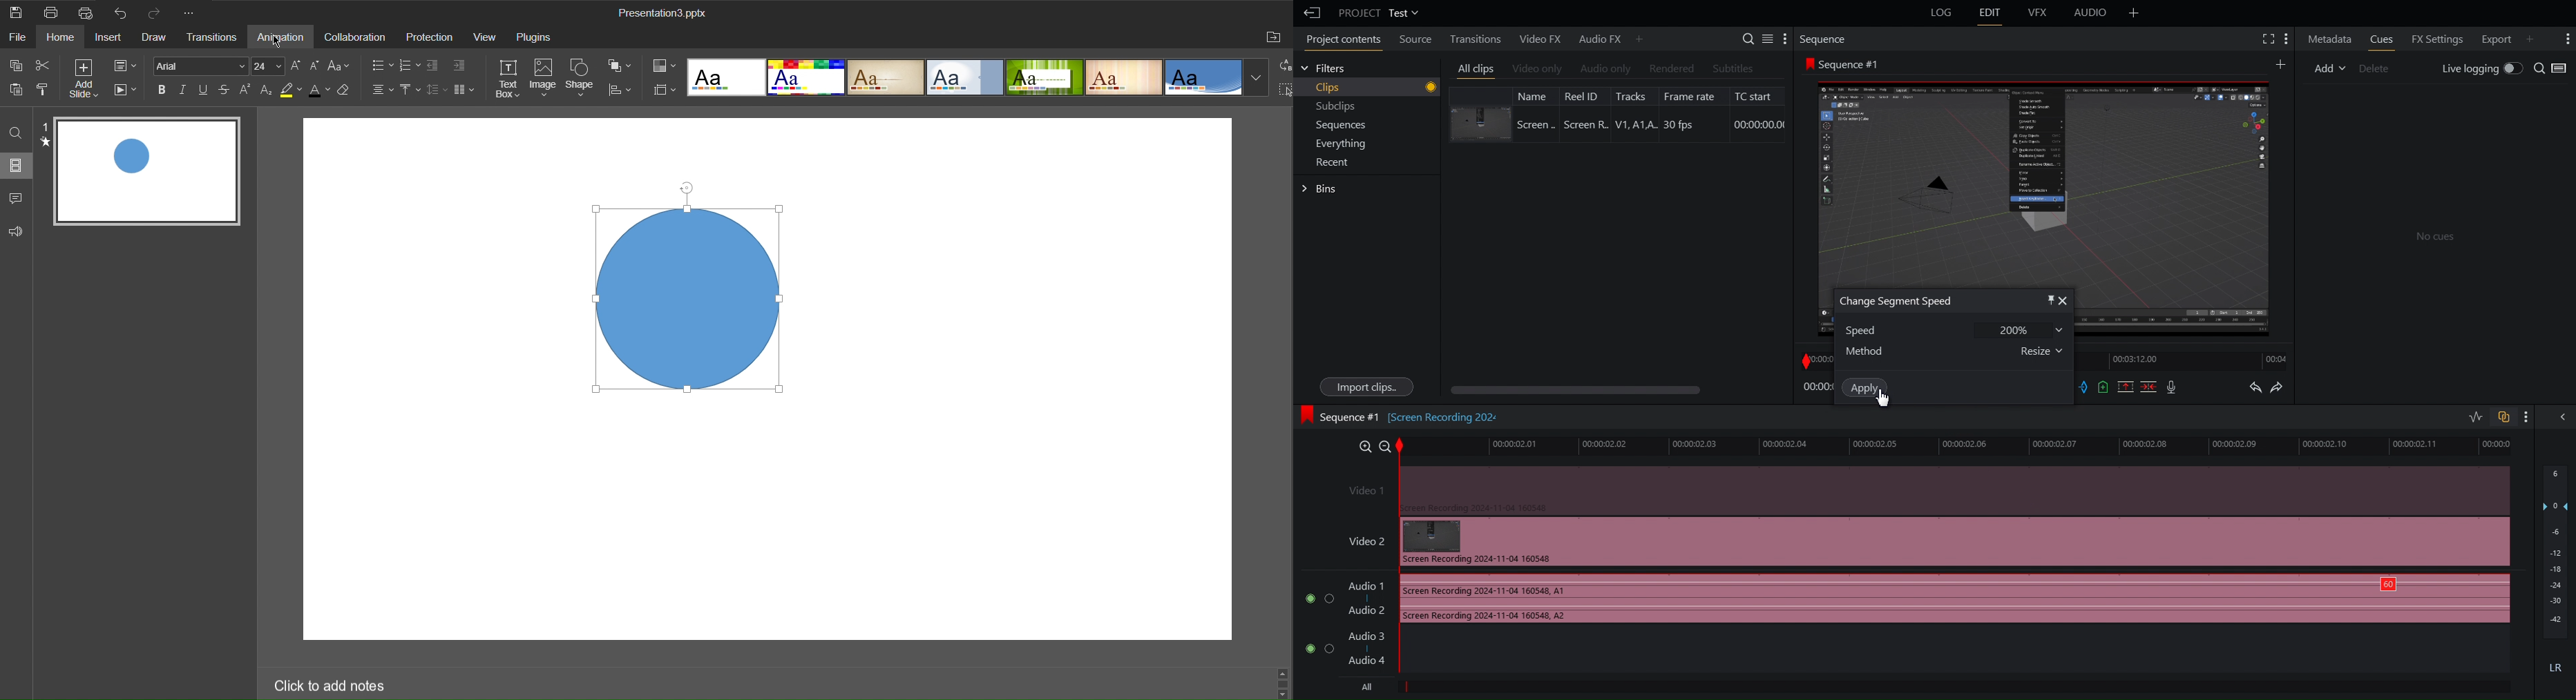 This screenshot has width=2576, height=700. Describe the element at coordinates (1538, 39) in the screenshot. I see `Video FX` at that location.